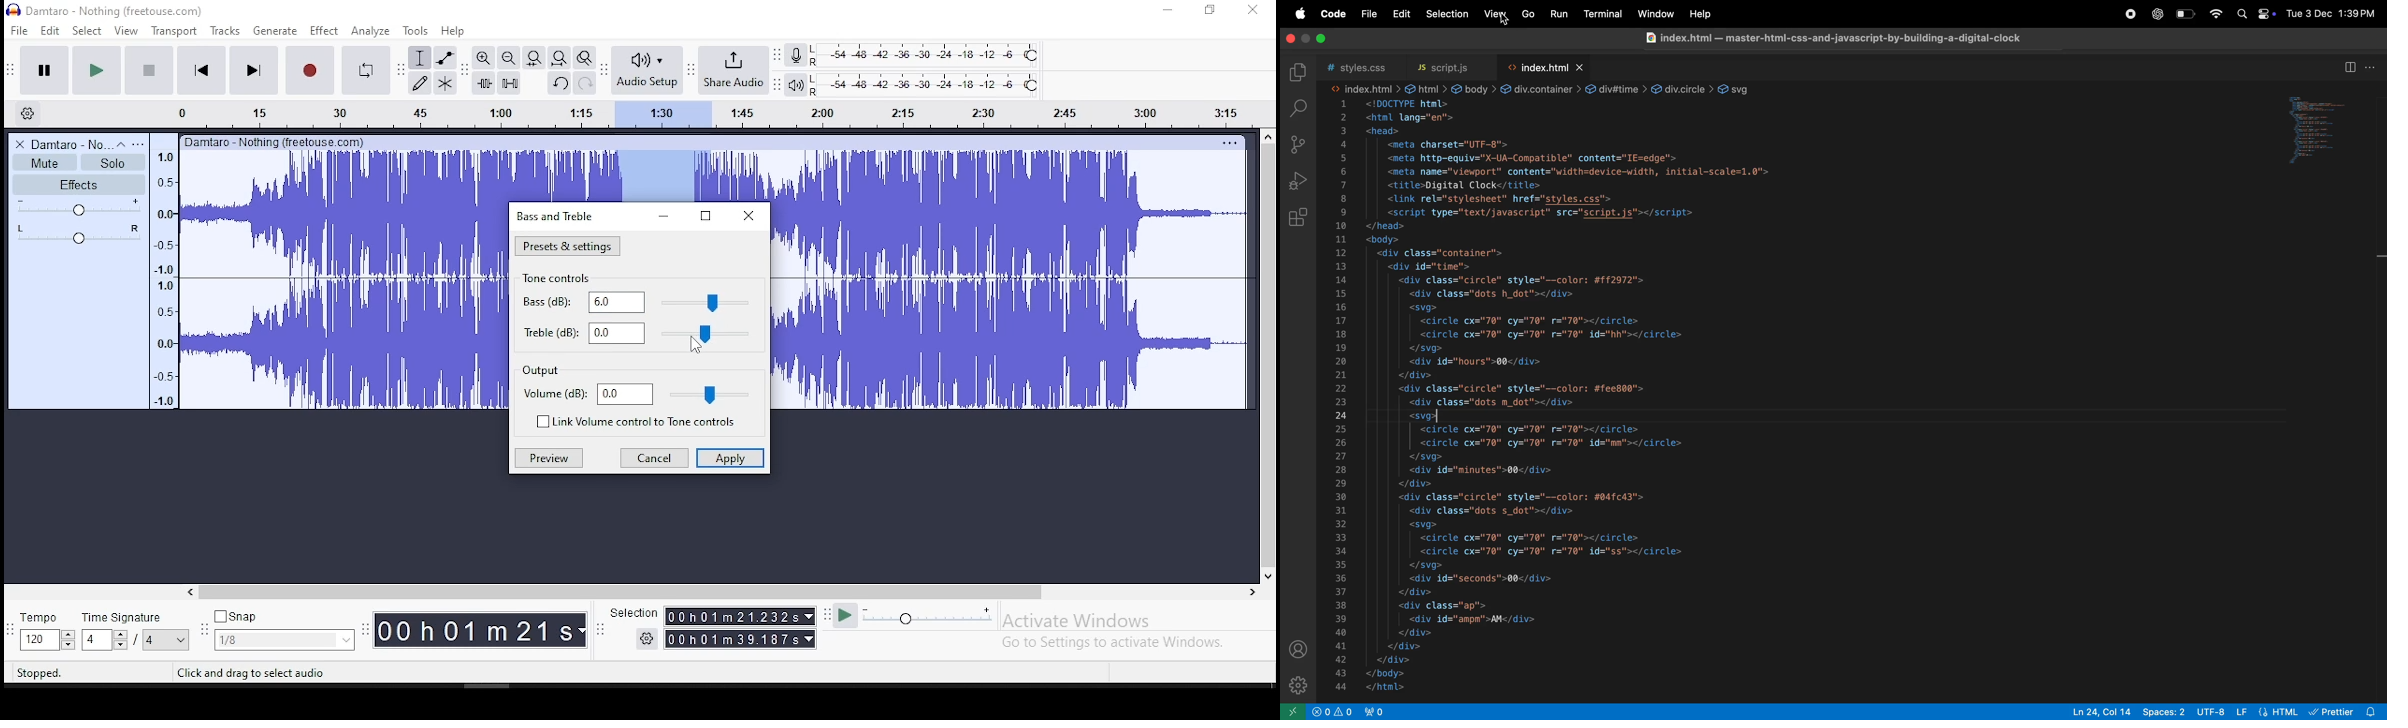  Describe the element at coordinates (1364, 87) in the screenshot. I see `index.html` at that location.